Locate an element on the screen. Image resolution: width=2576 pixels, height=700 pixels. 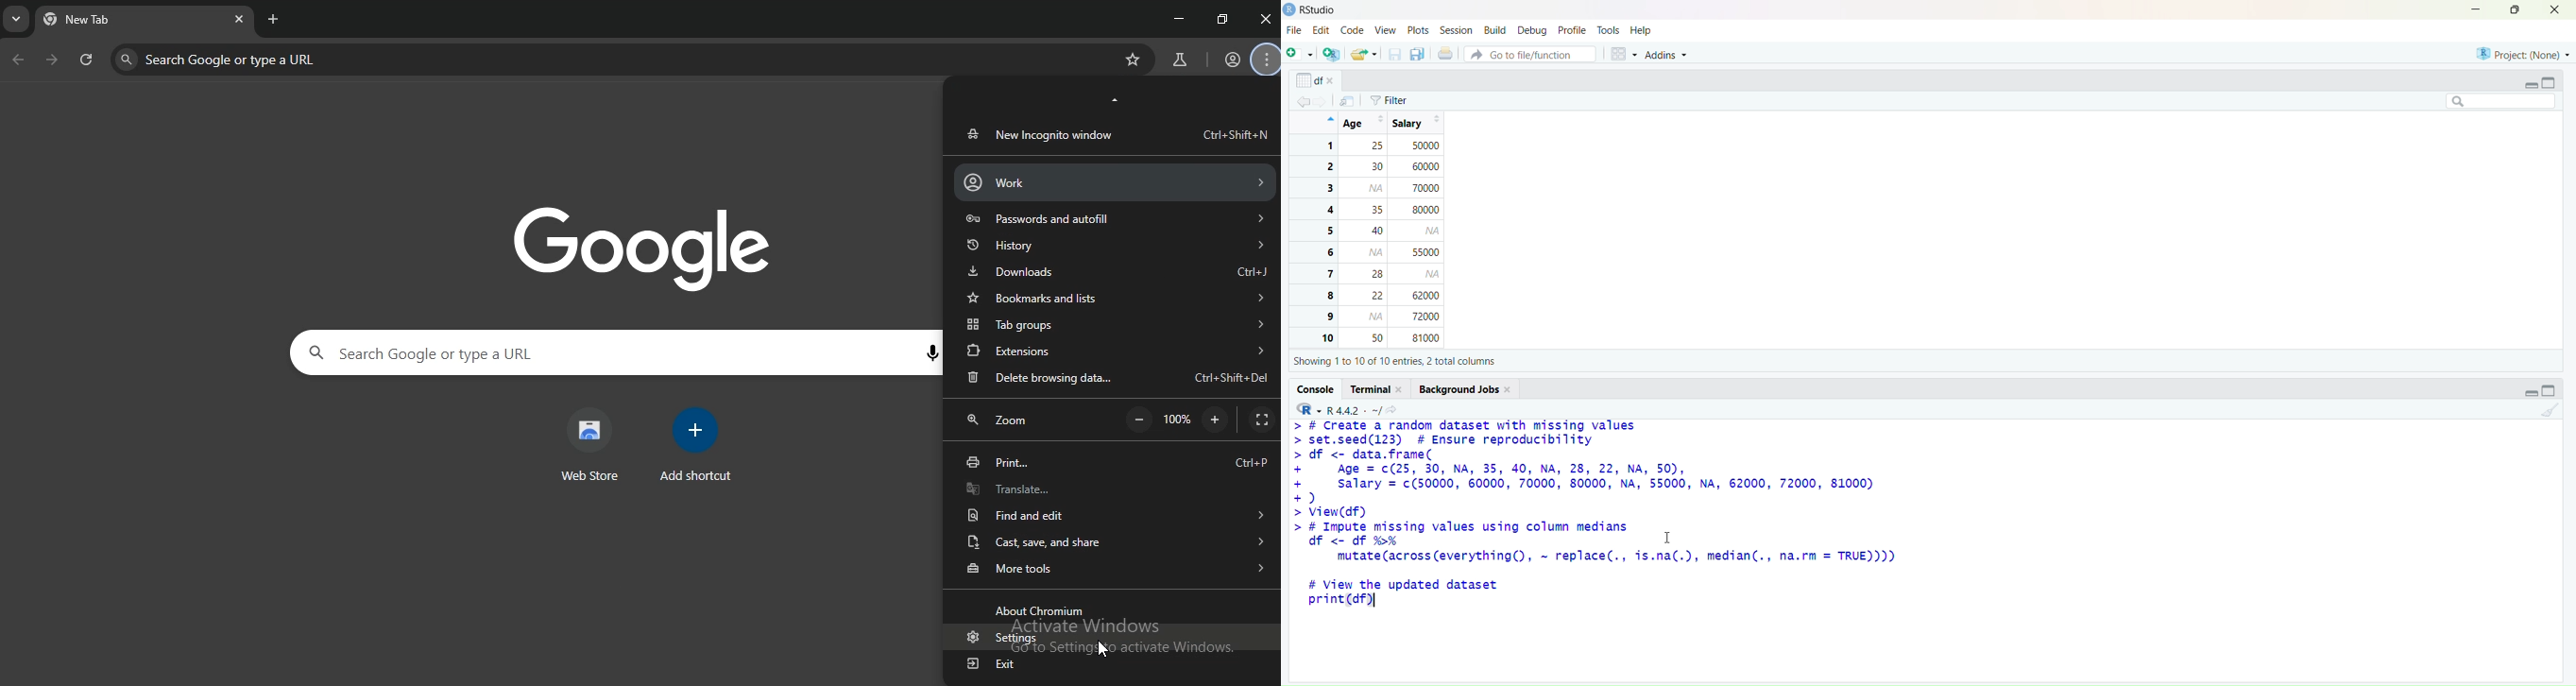
minimize is located at coordinates (2472, 9).